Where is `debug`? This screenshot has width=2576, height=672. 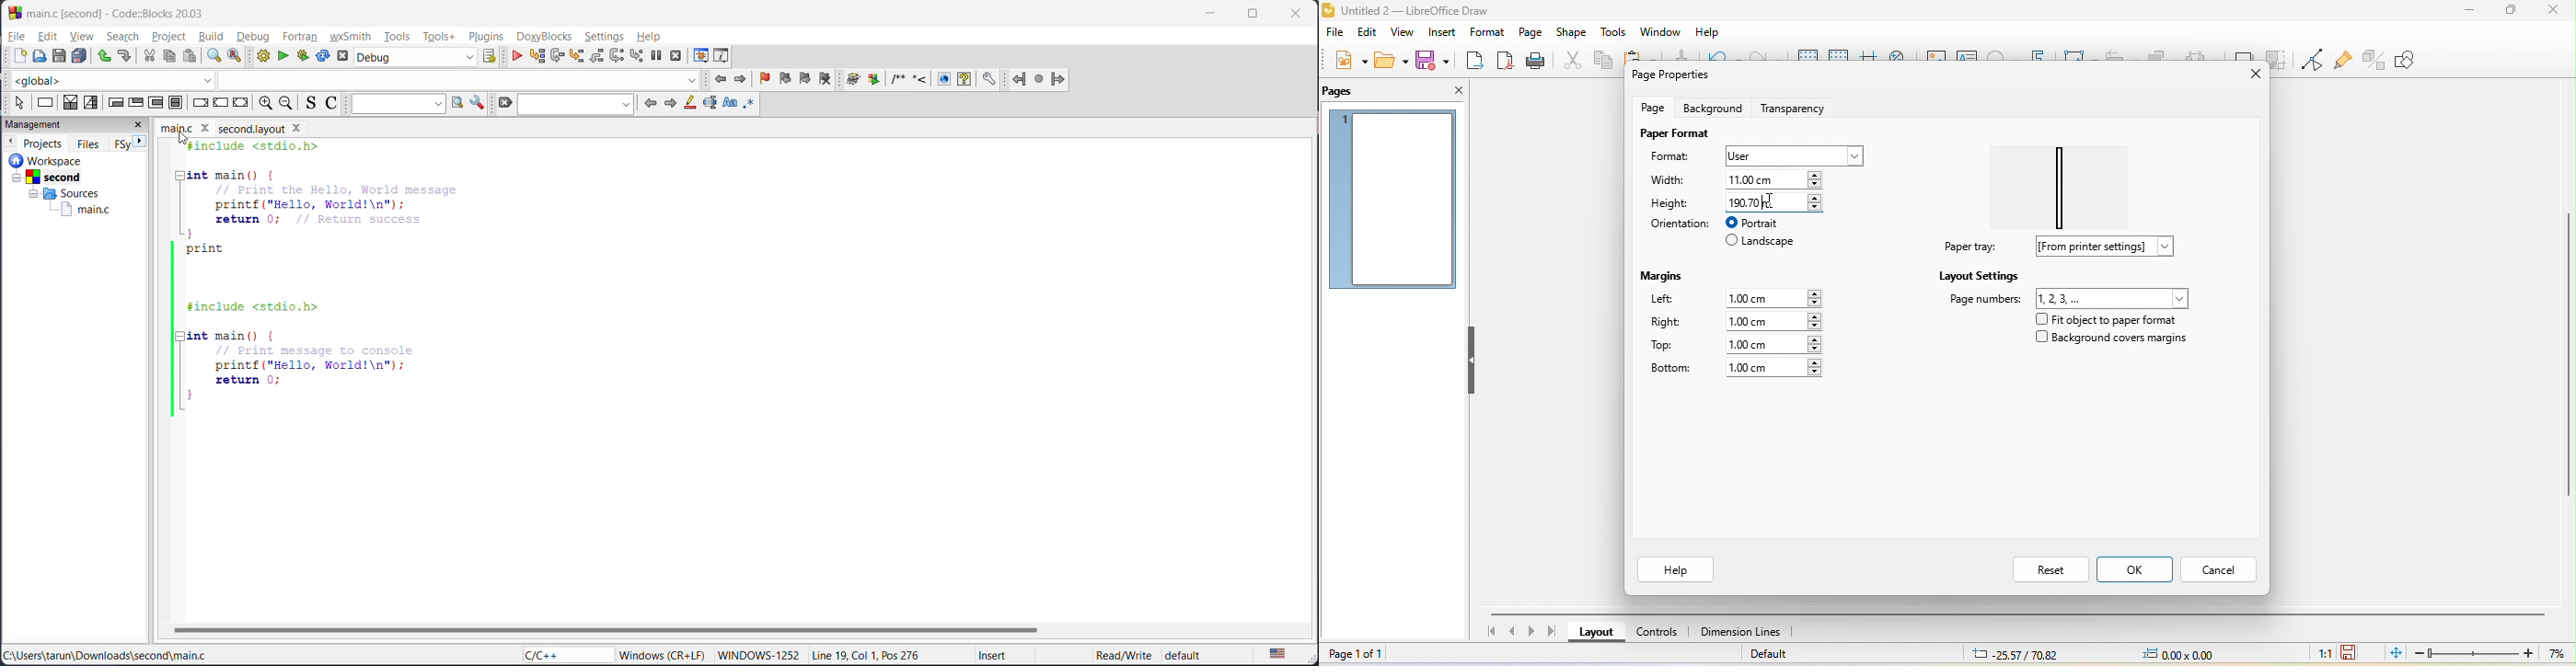
debug is located at coordinates (519, 57).